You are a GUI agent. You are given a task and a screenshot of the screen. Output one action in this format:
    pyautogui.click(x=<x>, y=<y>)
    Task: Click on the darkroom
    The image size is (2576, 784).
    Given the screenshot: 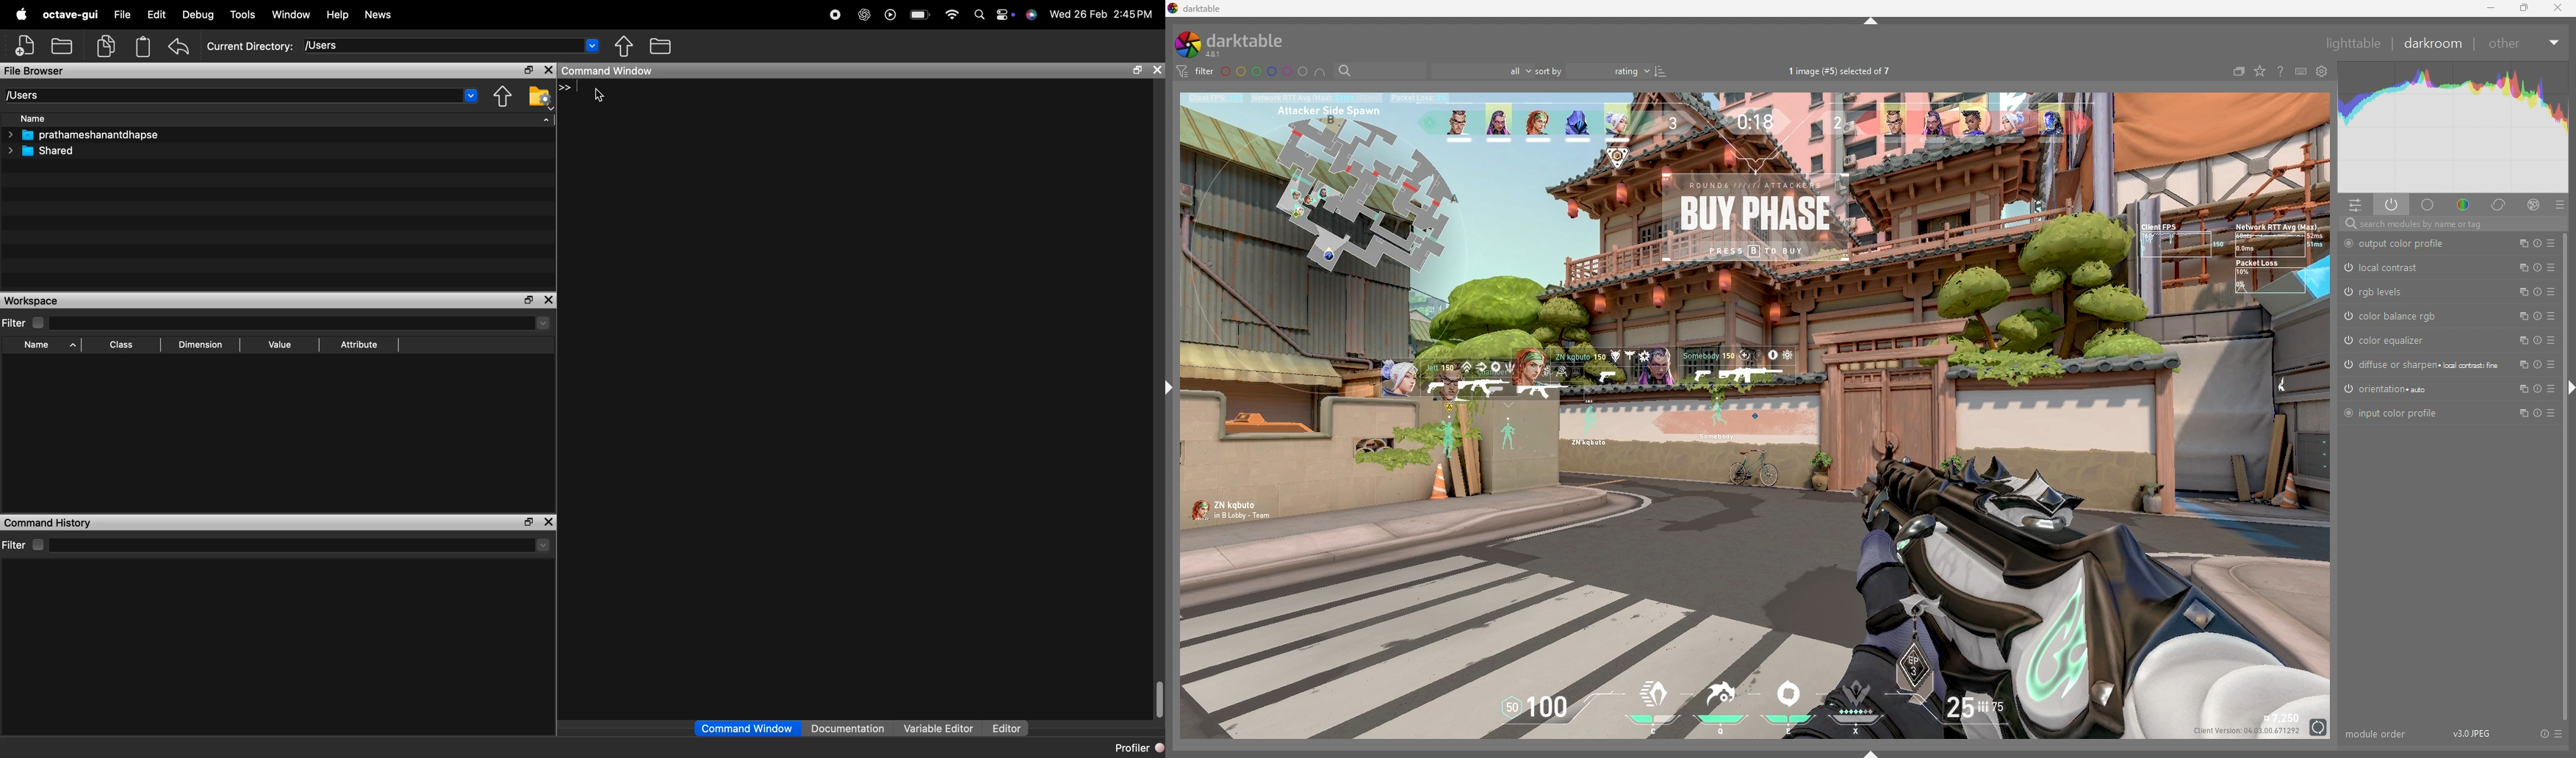 What is the action you would take?
    pyautogui.click(x=2435, y=43)
    